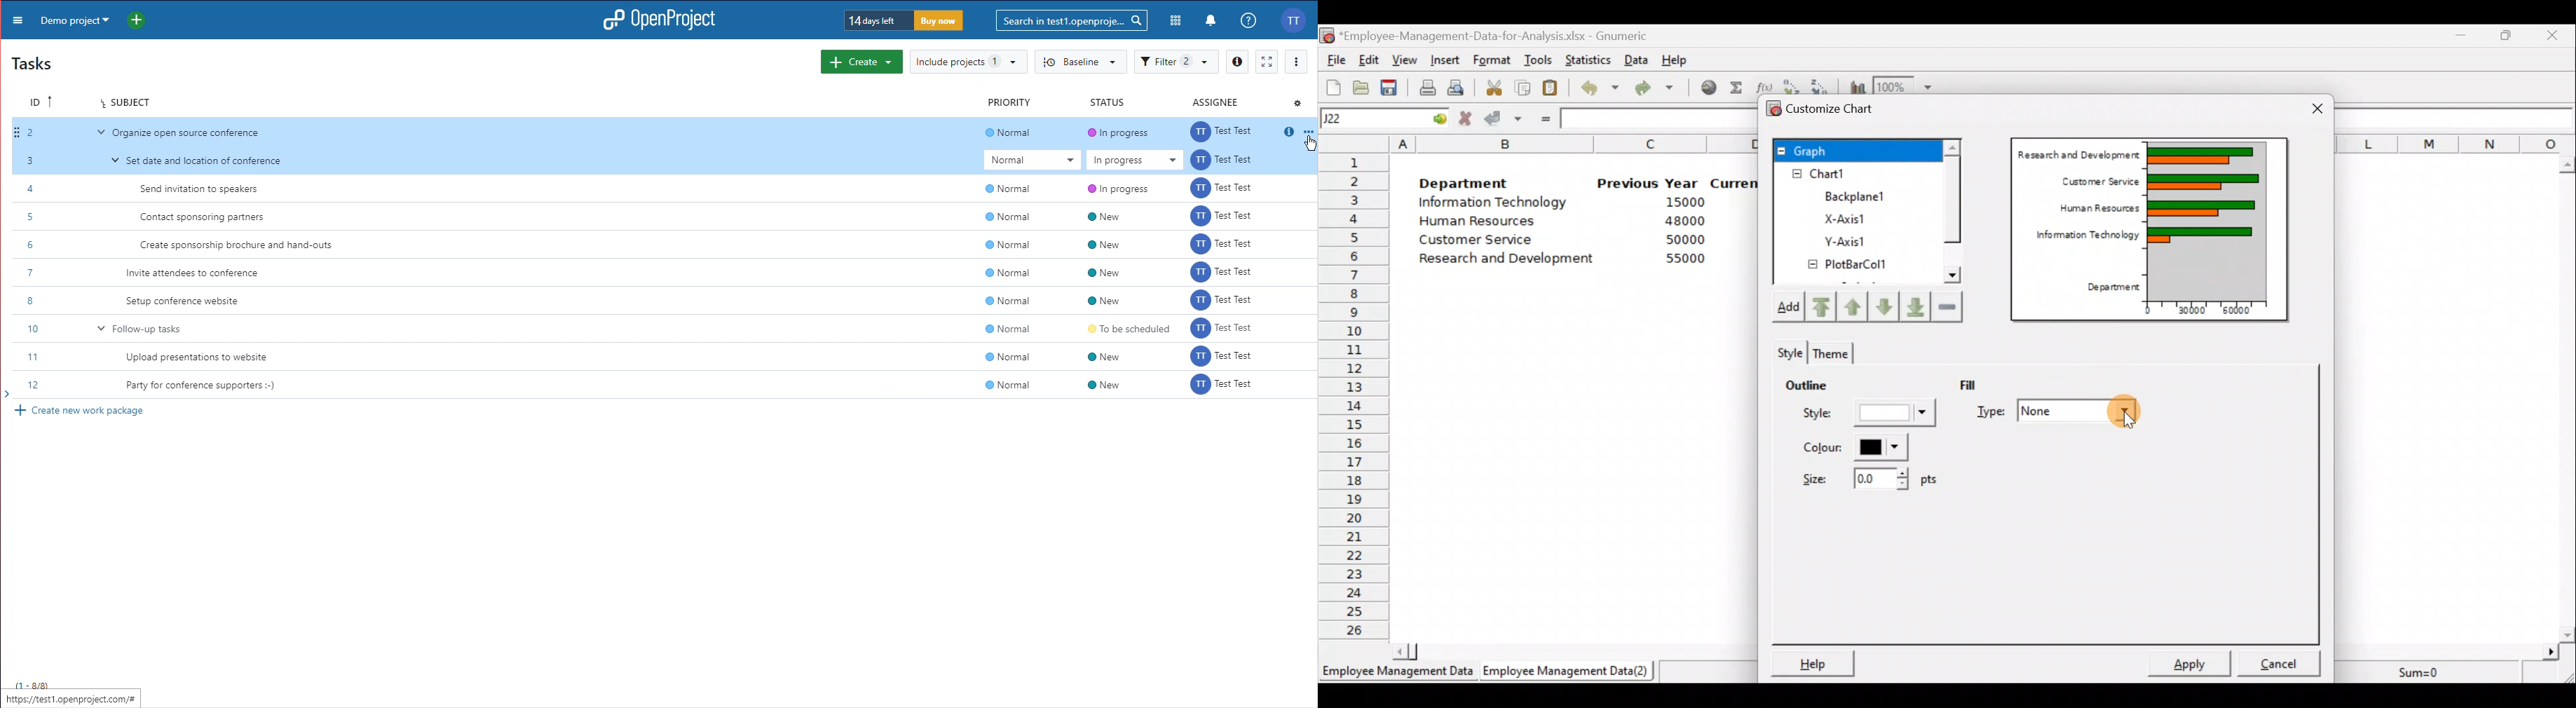 The height and width of the screenshot is (728, 2576). I want to click on Human Resources, so click(1487, 222).